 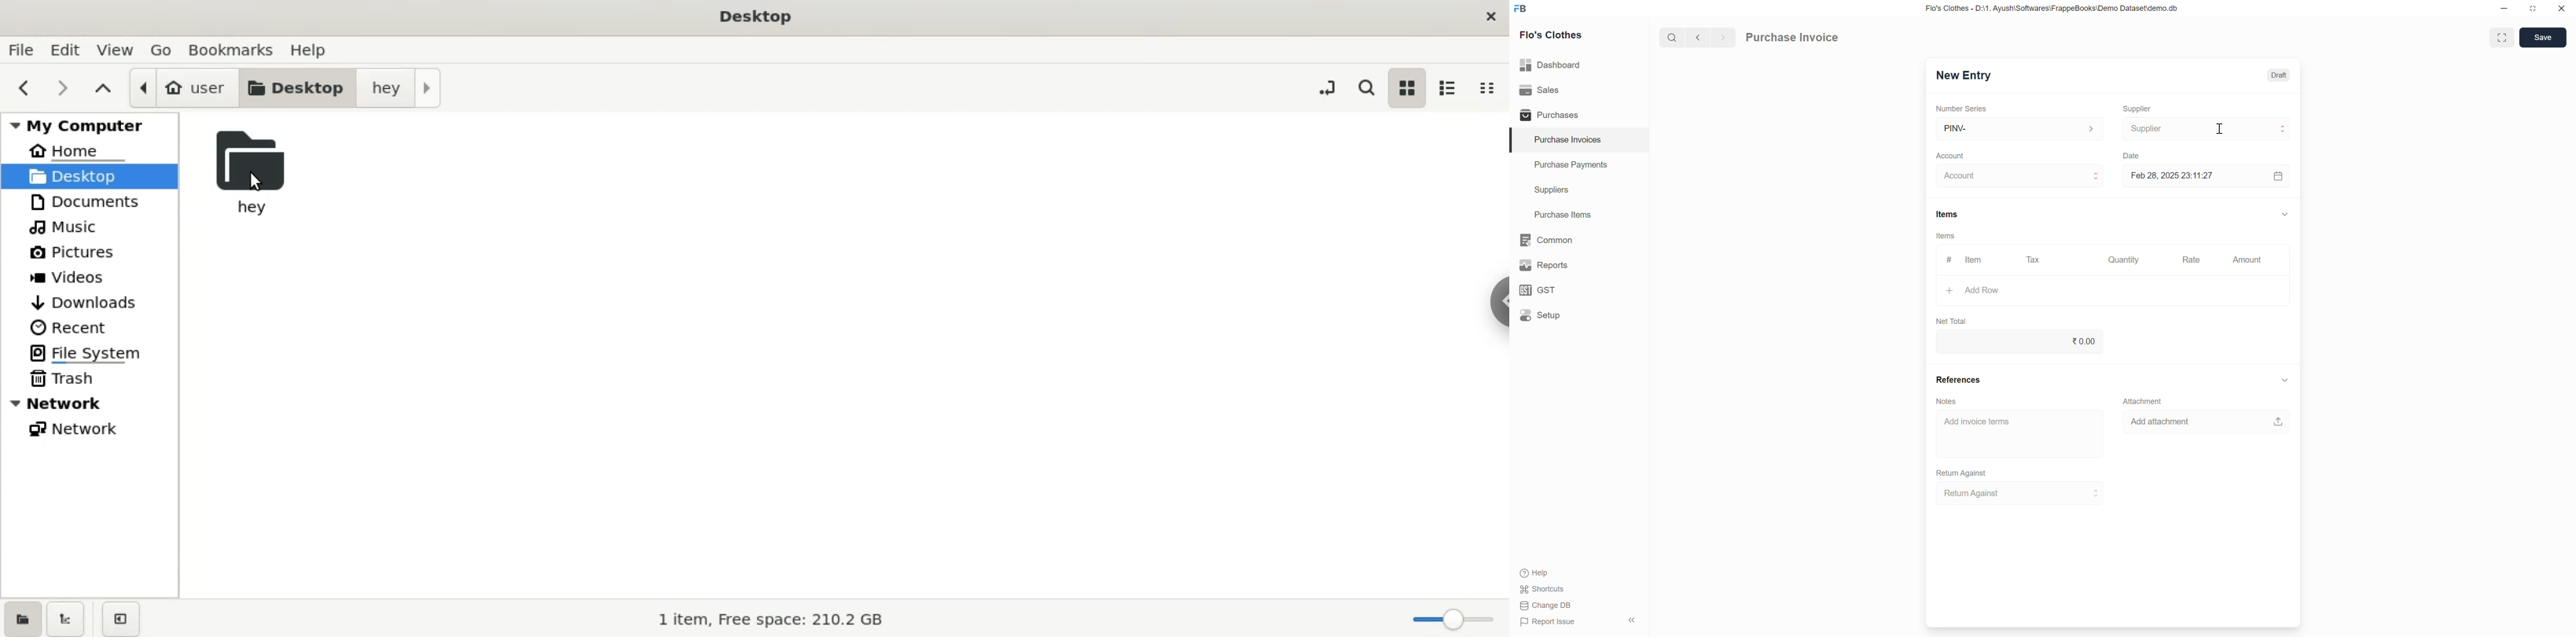 I want to click on Setup, so click(x=1578, y=315).